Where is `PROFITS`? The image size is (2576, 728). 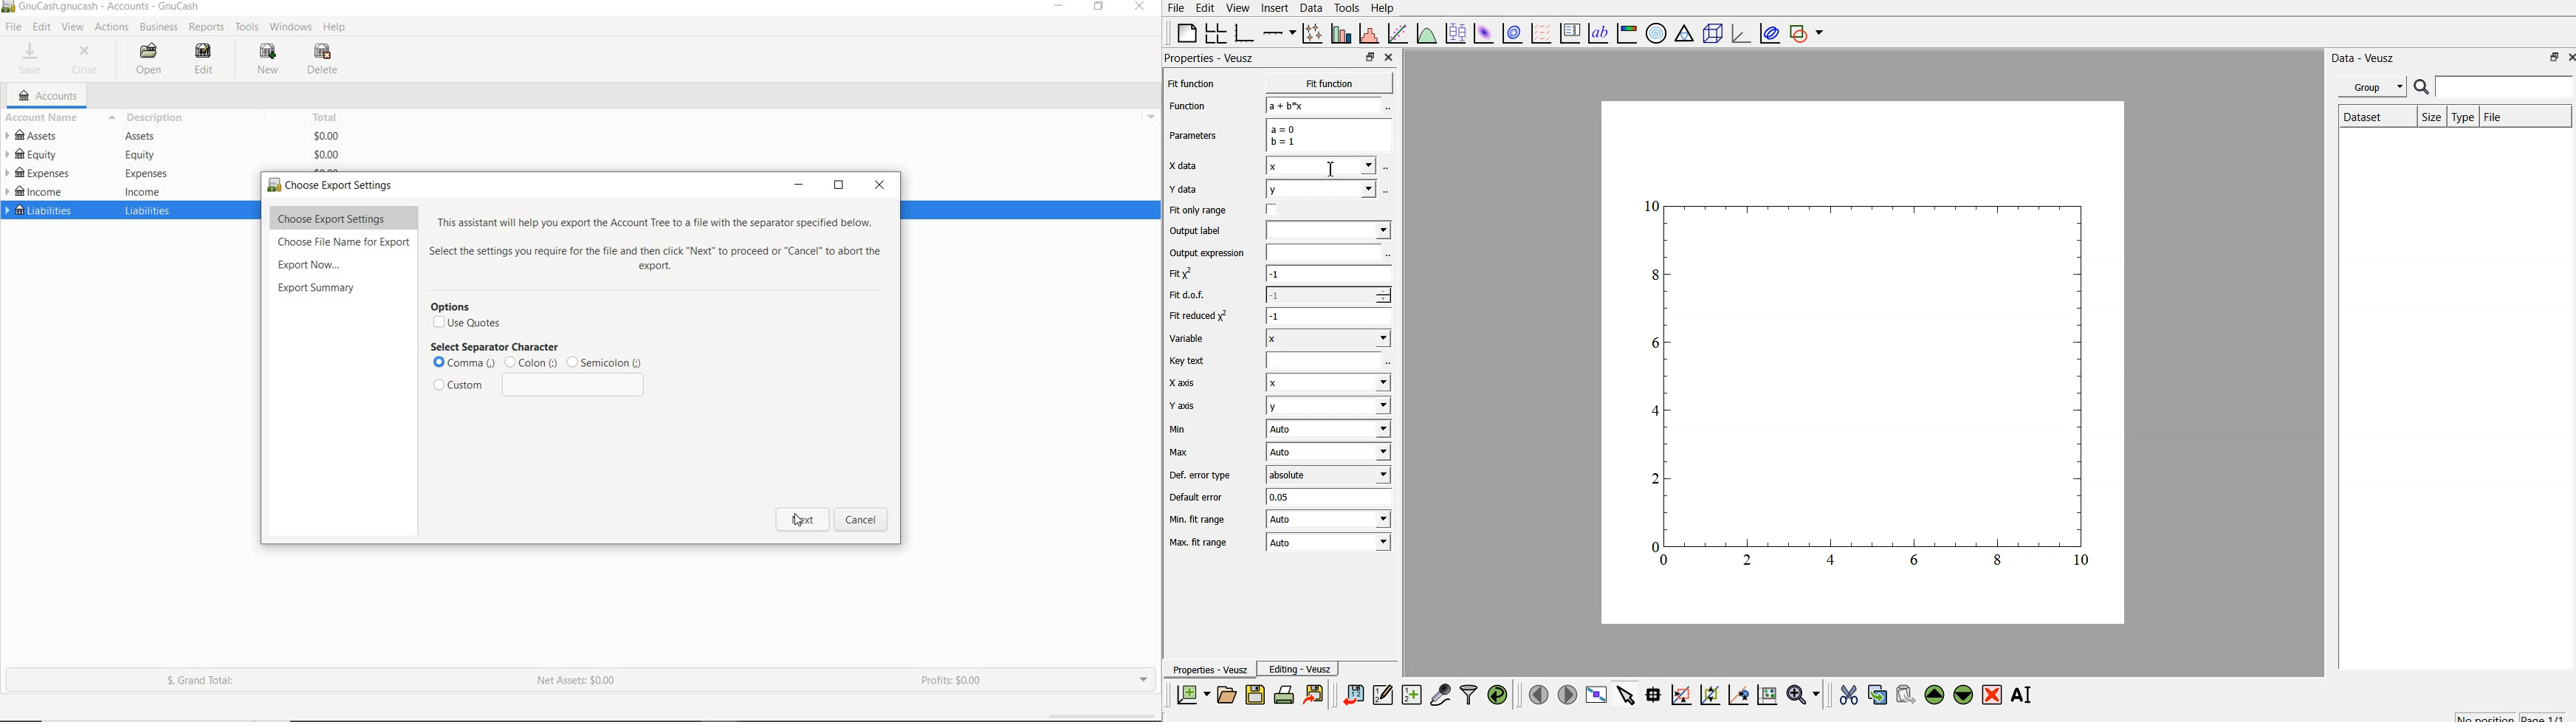 PROFITS is located at coordinates (952, 680).